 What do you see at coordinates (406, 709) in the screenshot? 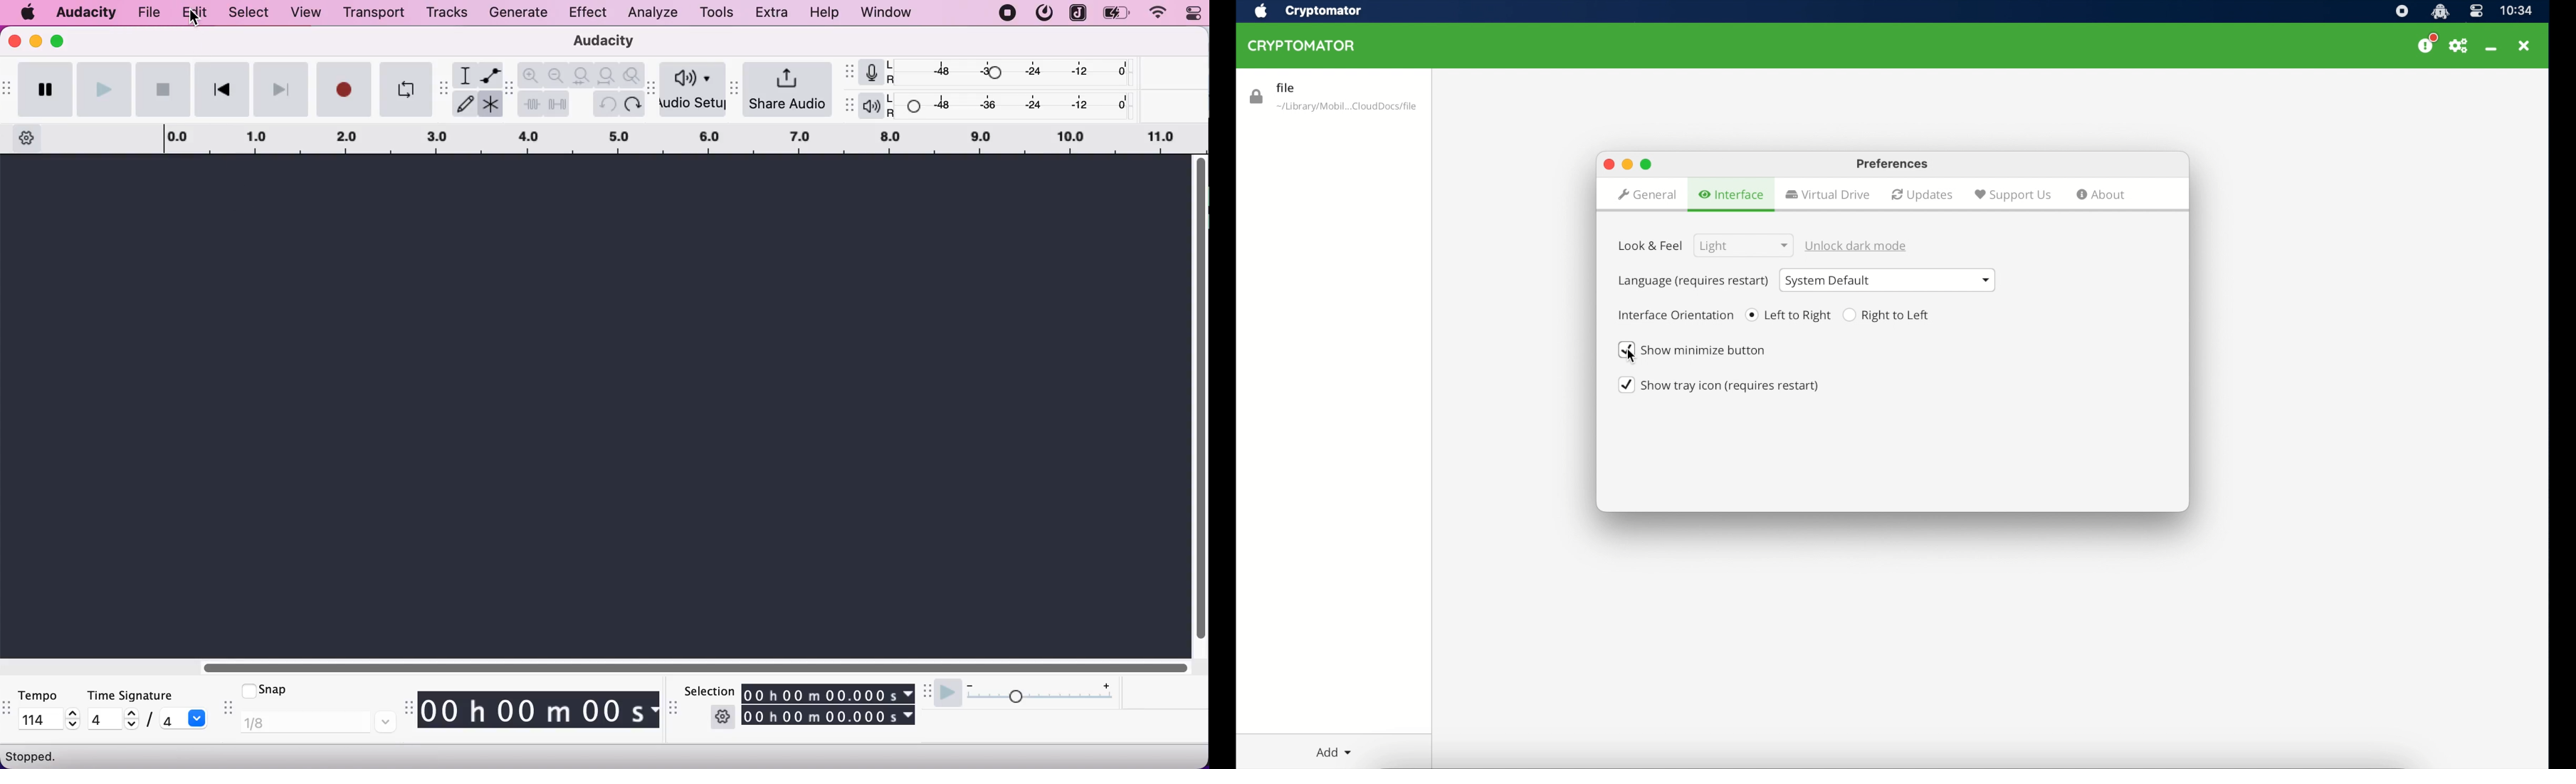
I see `audacity time toolbar` at bounding box center [406, 709].